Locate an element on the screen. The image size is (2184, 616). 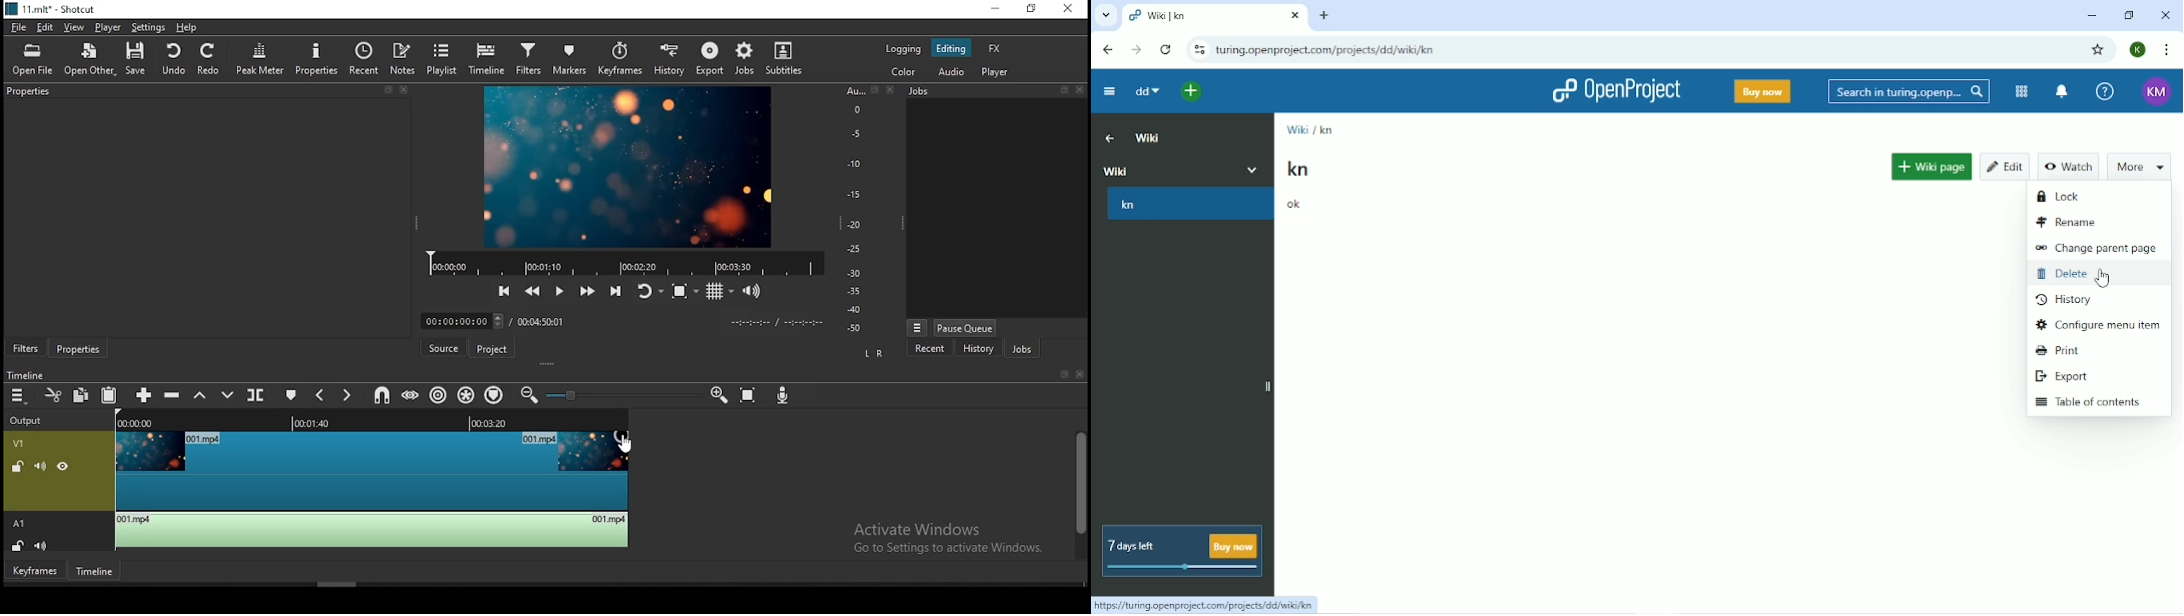
open file is located at coordinates (33, 58).